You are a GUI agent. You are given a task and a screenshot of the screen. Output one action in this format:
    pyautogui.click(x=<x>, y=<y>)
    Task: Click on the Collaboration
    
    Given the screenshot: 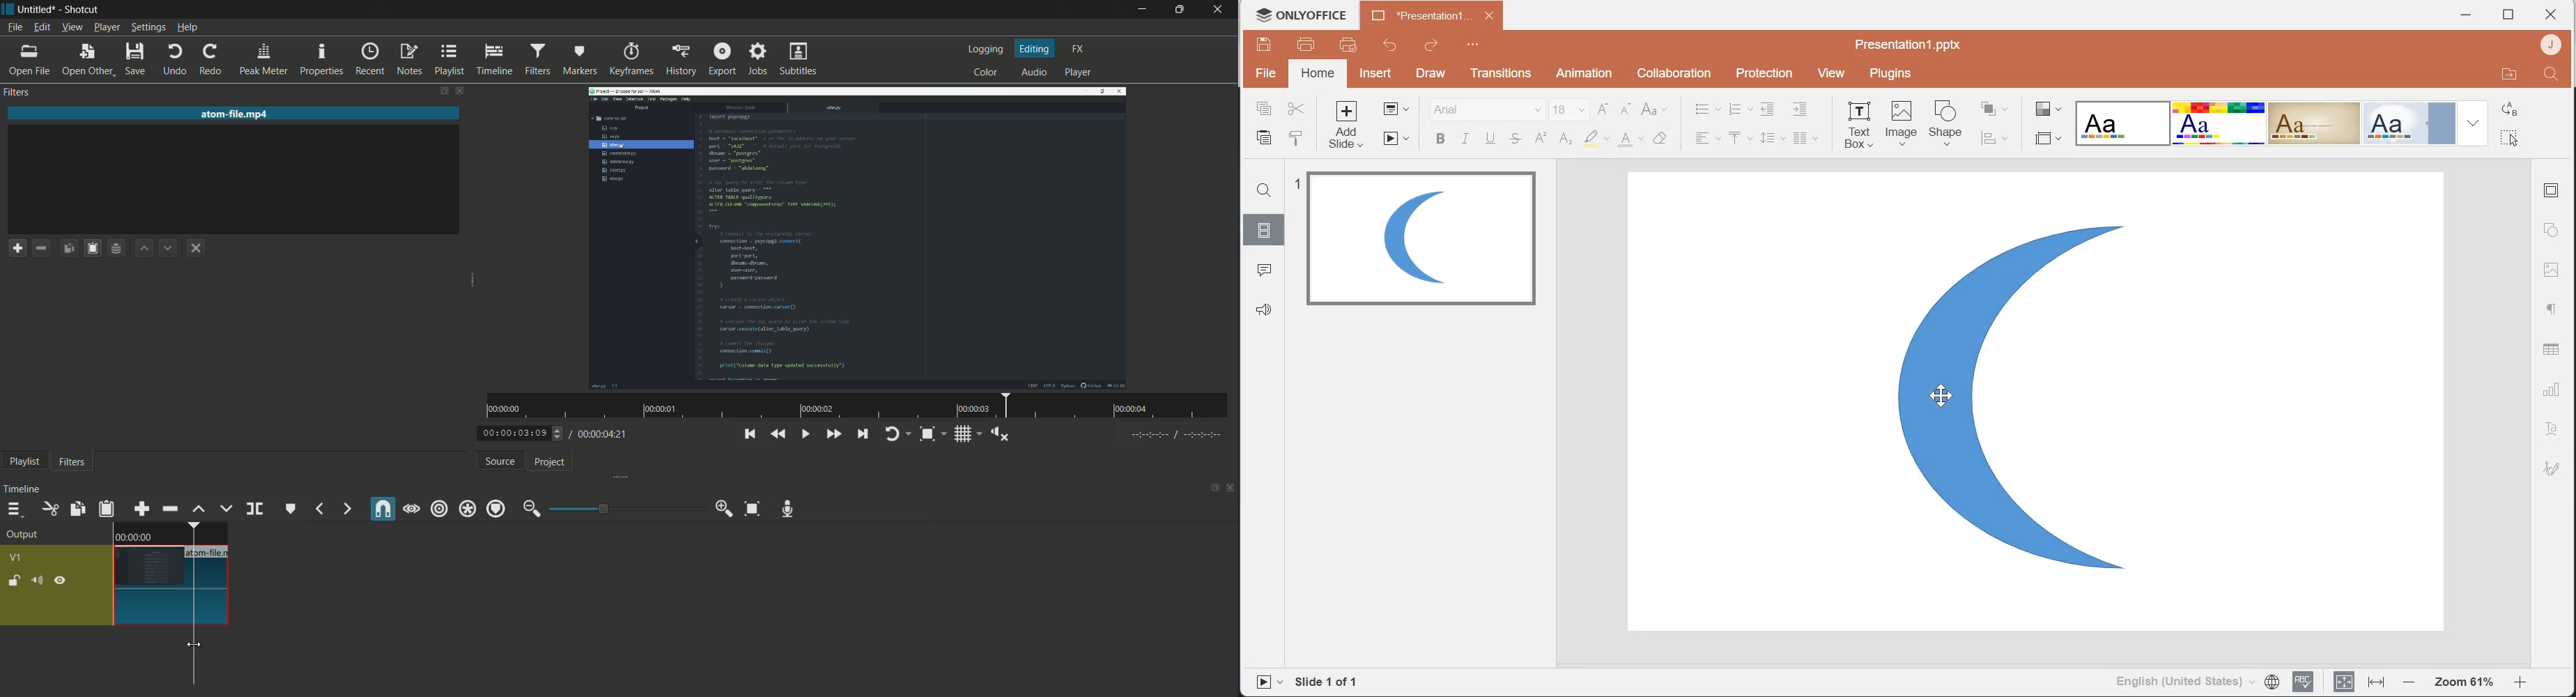 What is the action you would take?
    pyautogui.click(x=1674, y=72)
    